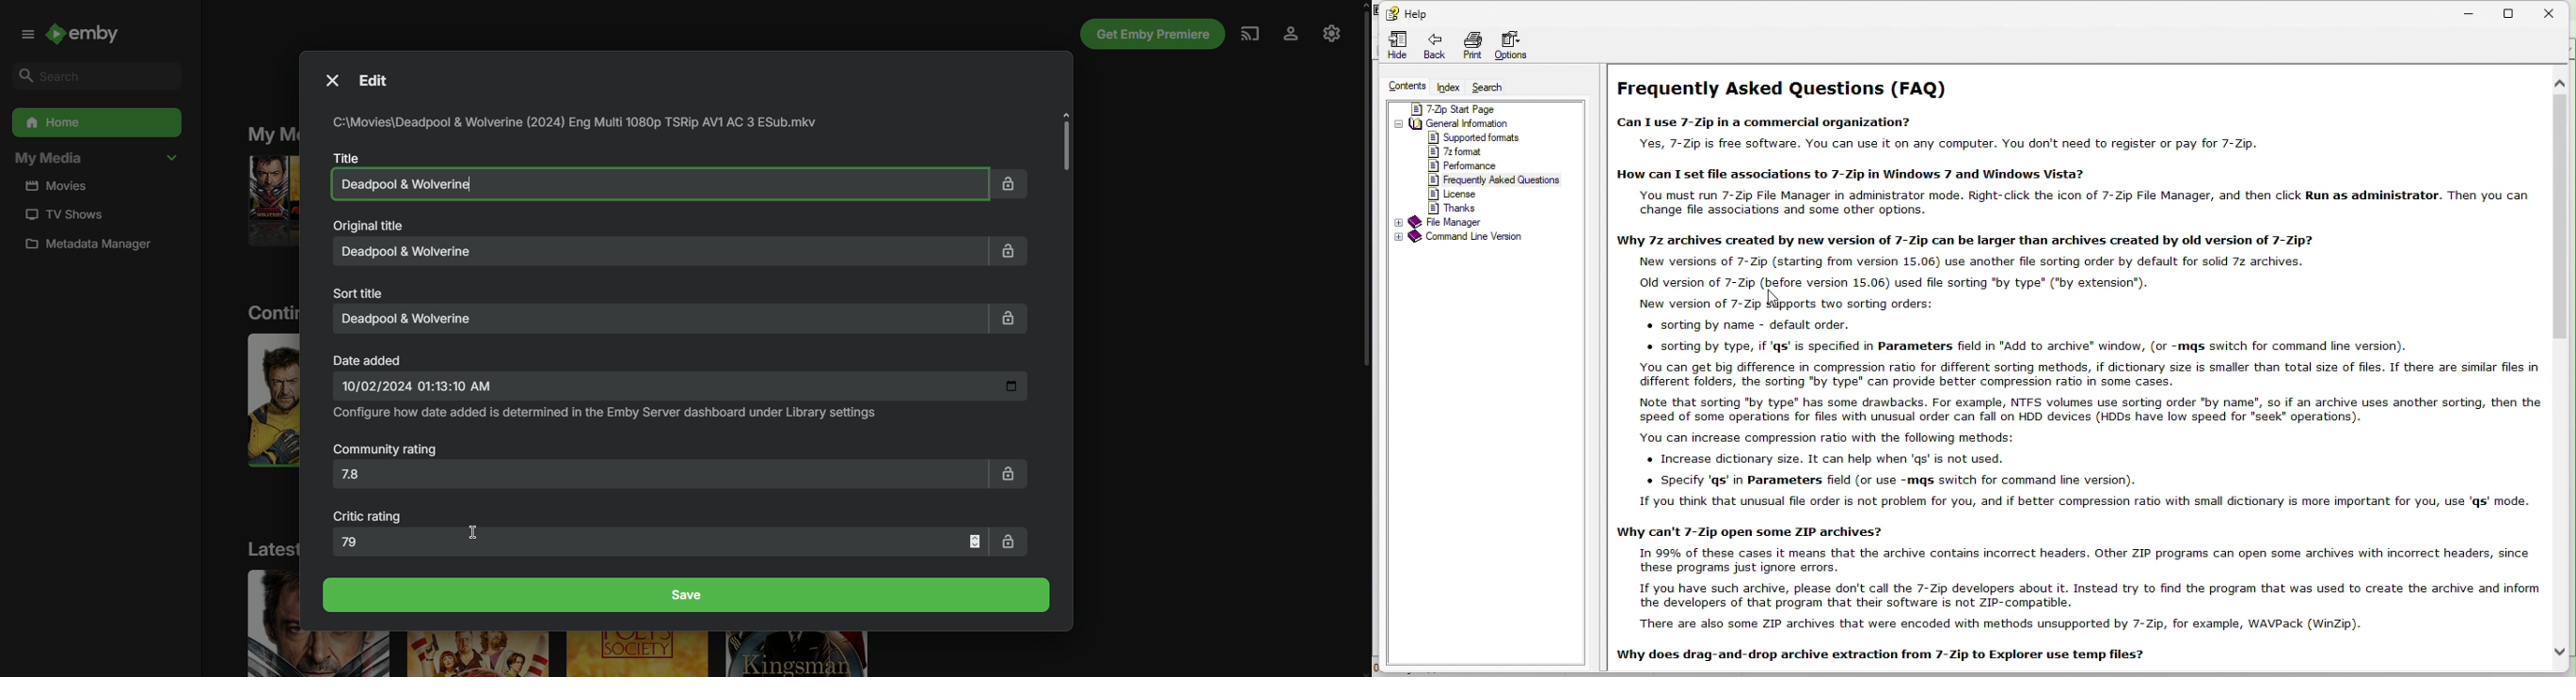  I want to click on options, so click(1515, 47).